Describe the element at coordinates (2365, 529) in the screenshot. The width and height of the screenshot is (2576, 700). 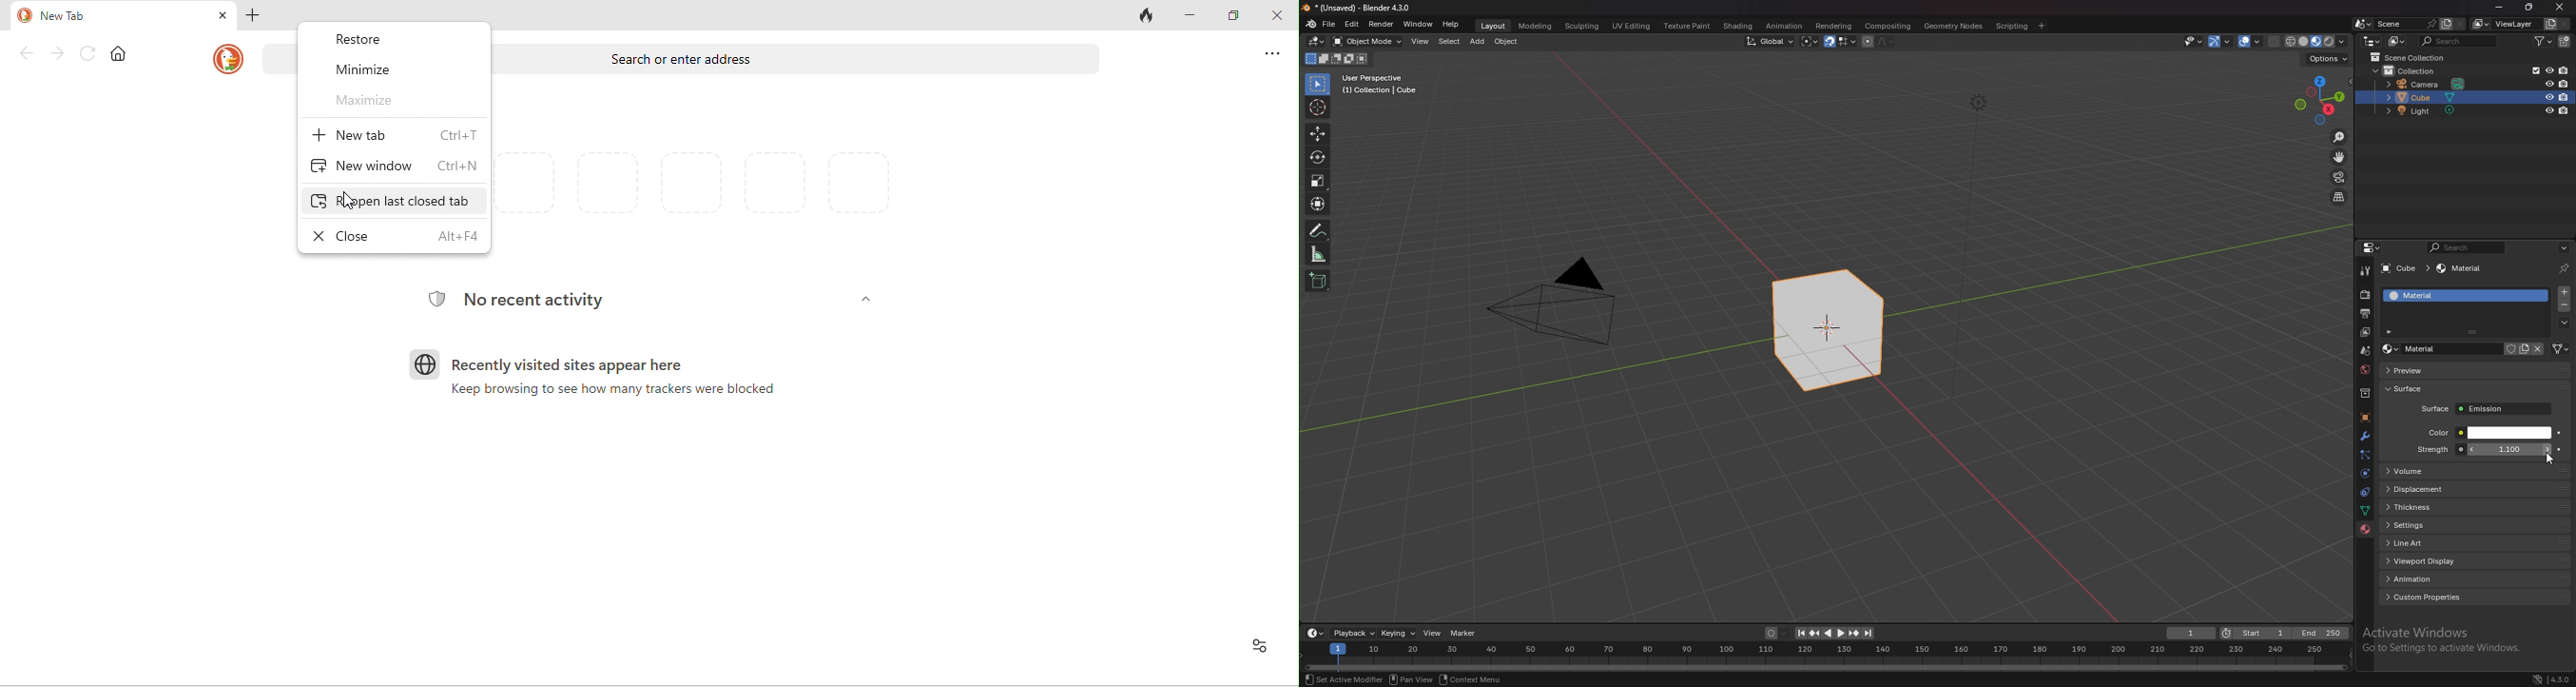
I see `material` at that location.